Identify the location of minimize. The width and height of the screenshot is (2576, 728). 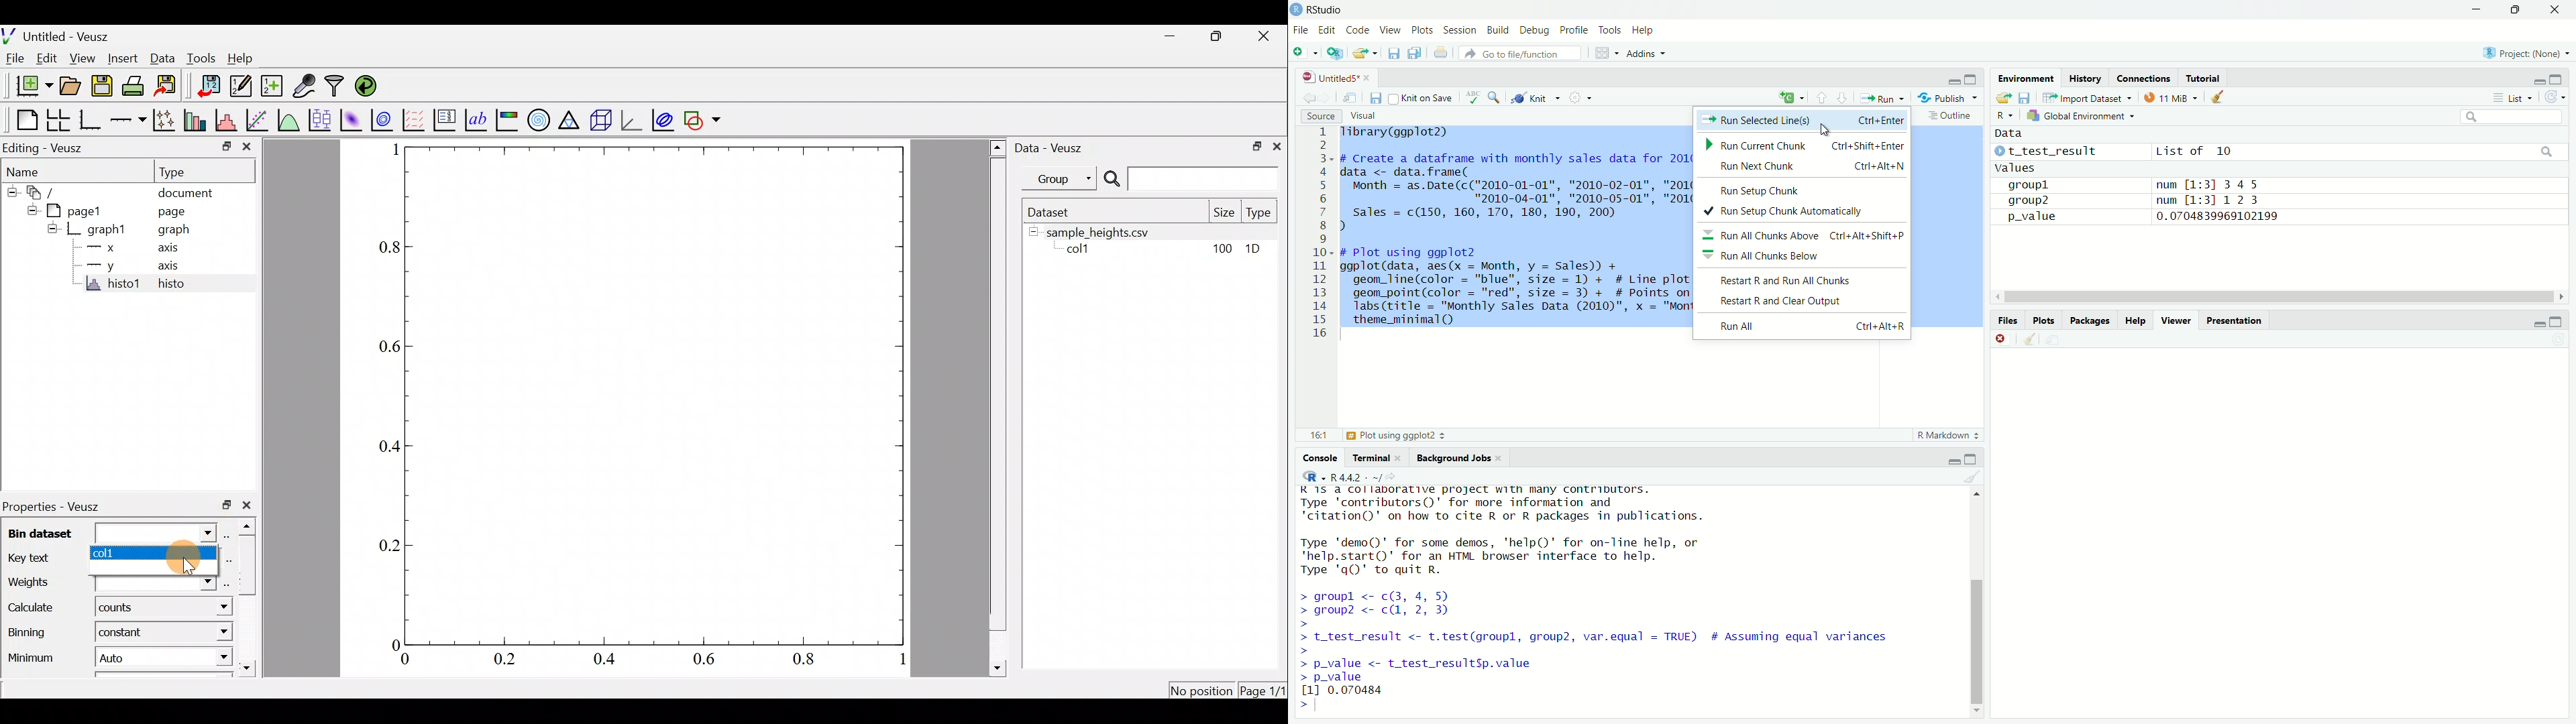
(1171, 40).